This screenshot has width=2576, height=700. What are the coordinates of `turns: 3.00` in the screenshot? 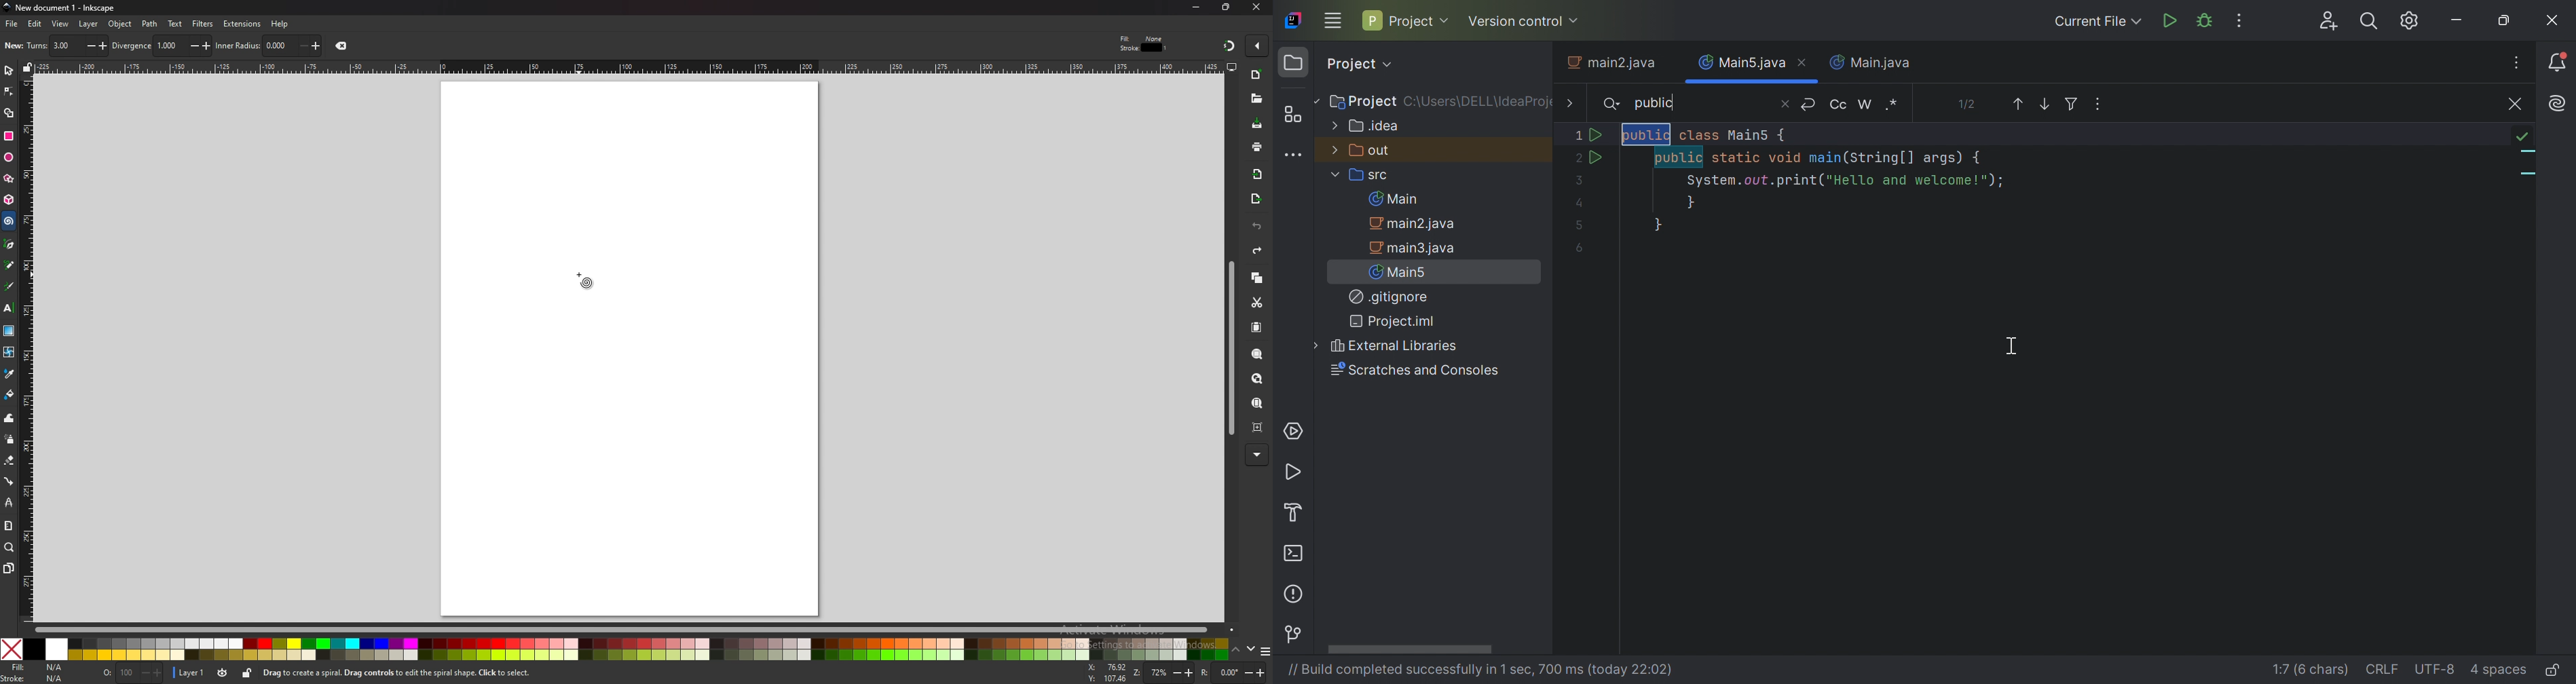 It's located at (68, 46).